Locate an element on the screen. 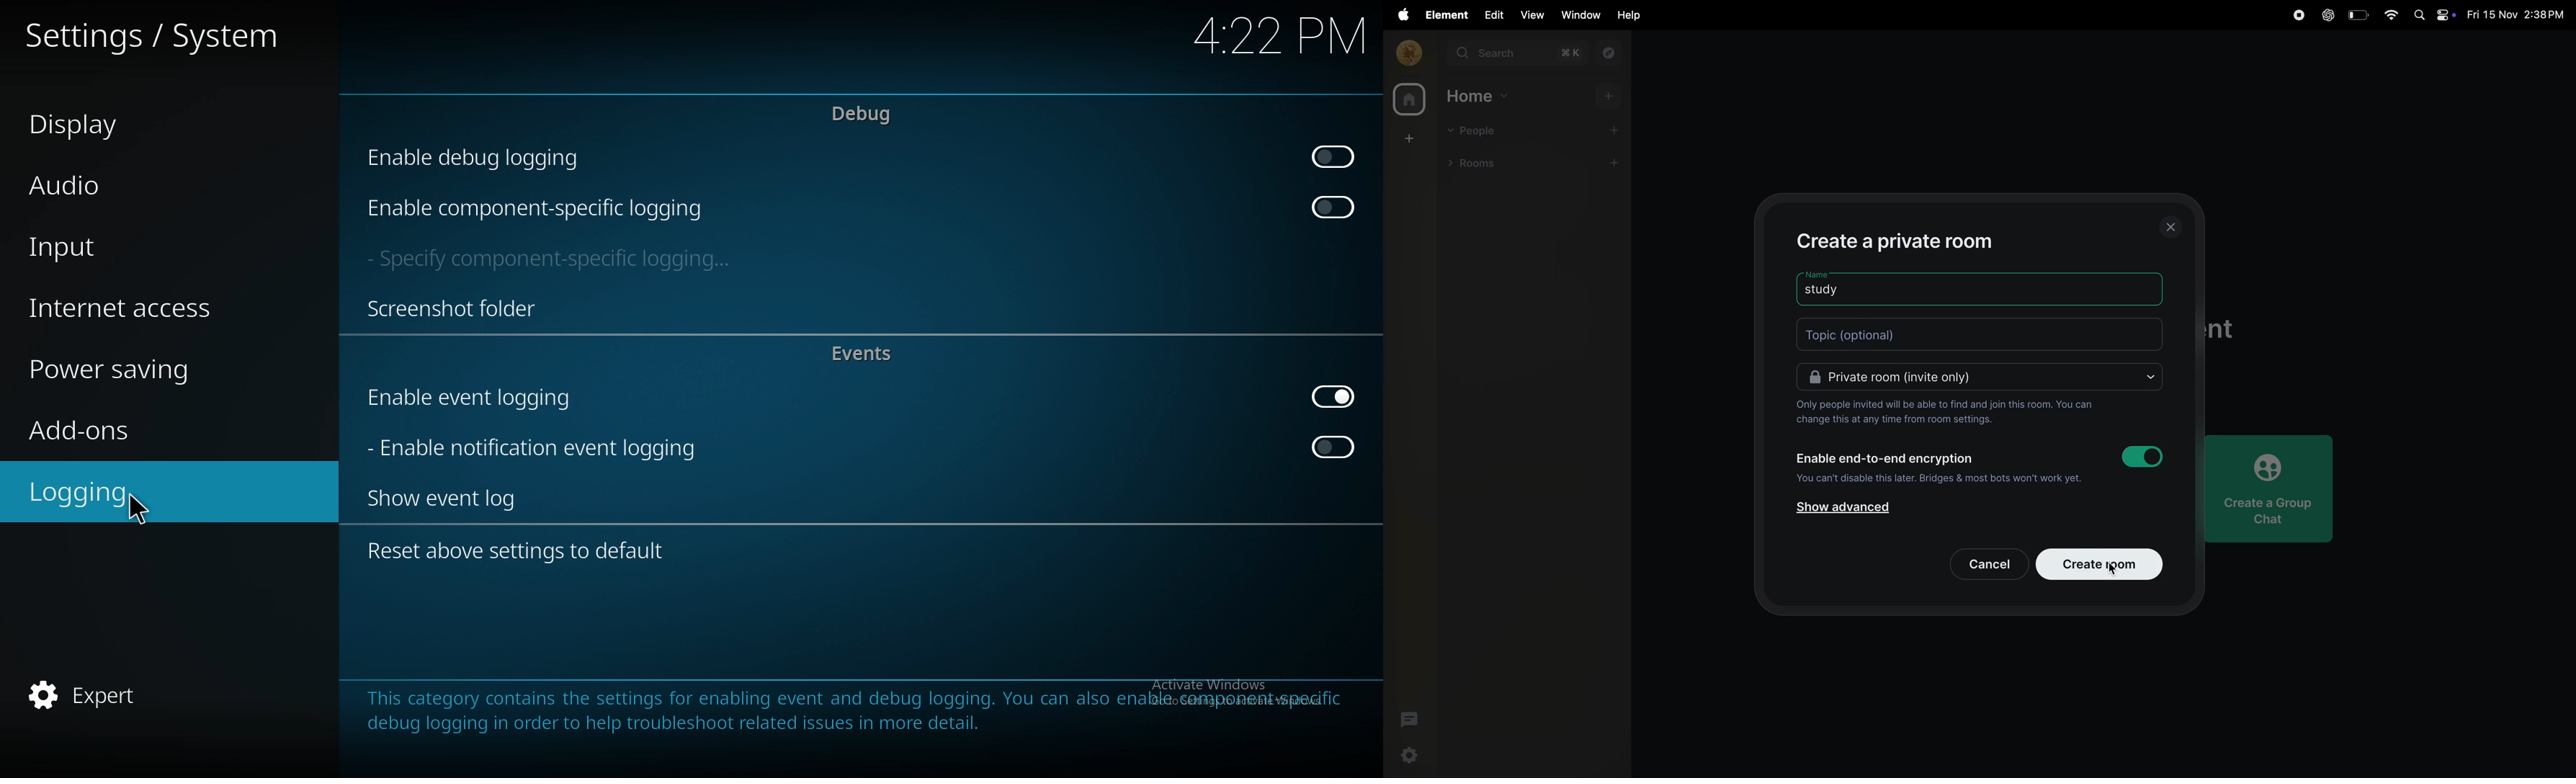 The width and height of the screenshot is (2576, 784). chatgpt is located at coordinates (2327, 16).